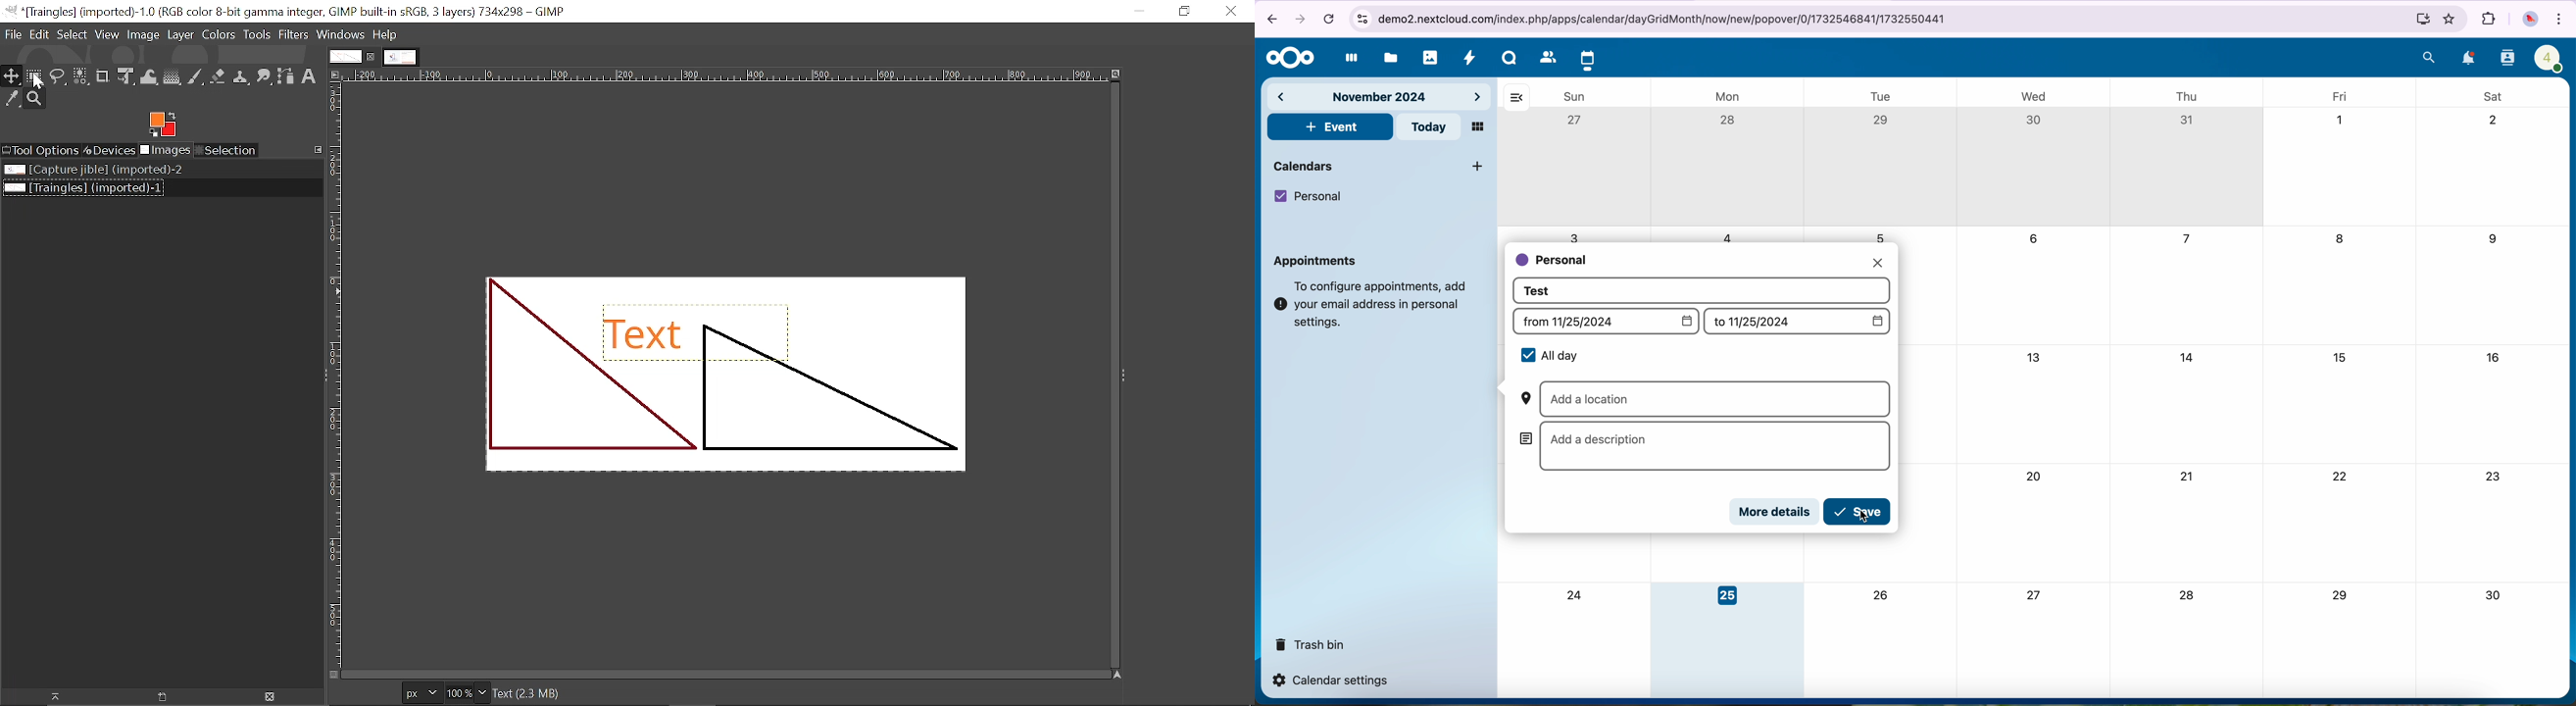 The width and height of the screenshot is (2576, 728). What do you see at coordinates (1431, 58) in the screenshot?
I see `photos` at bounding box center [1431, 58].